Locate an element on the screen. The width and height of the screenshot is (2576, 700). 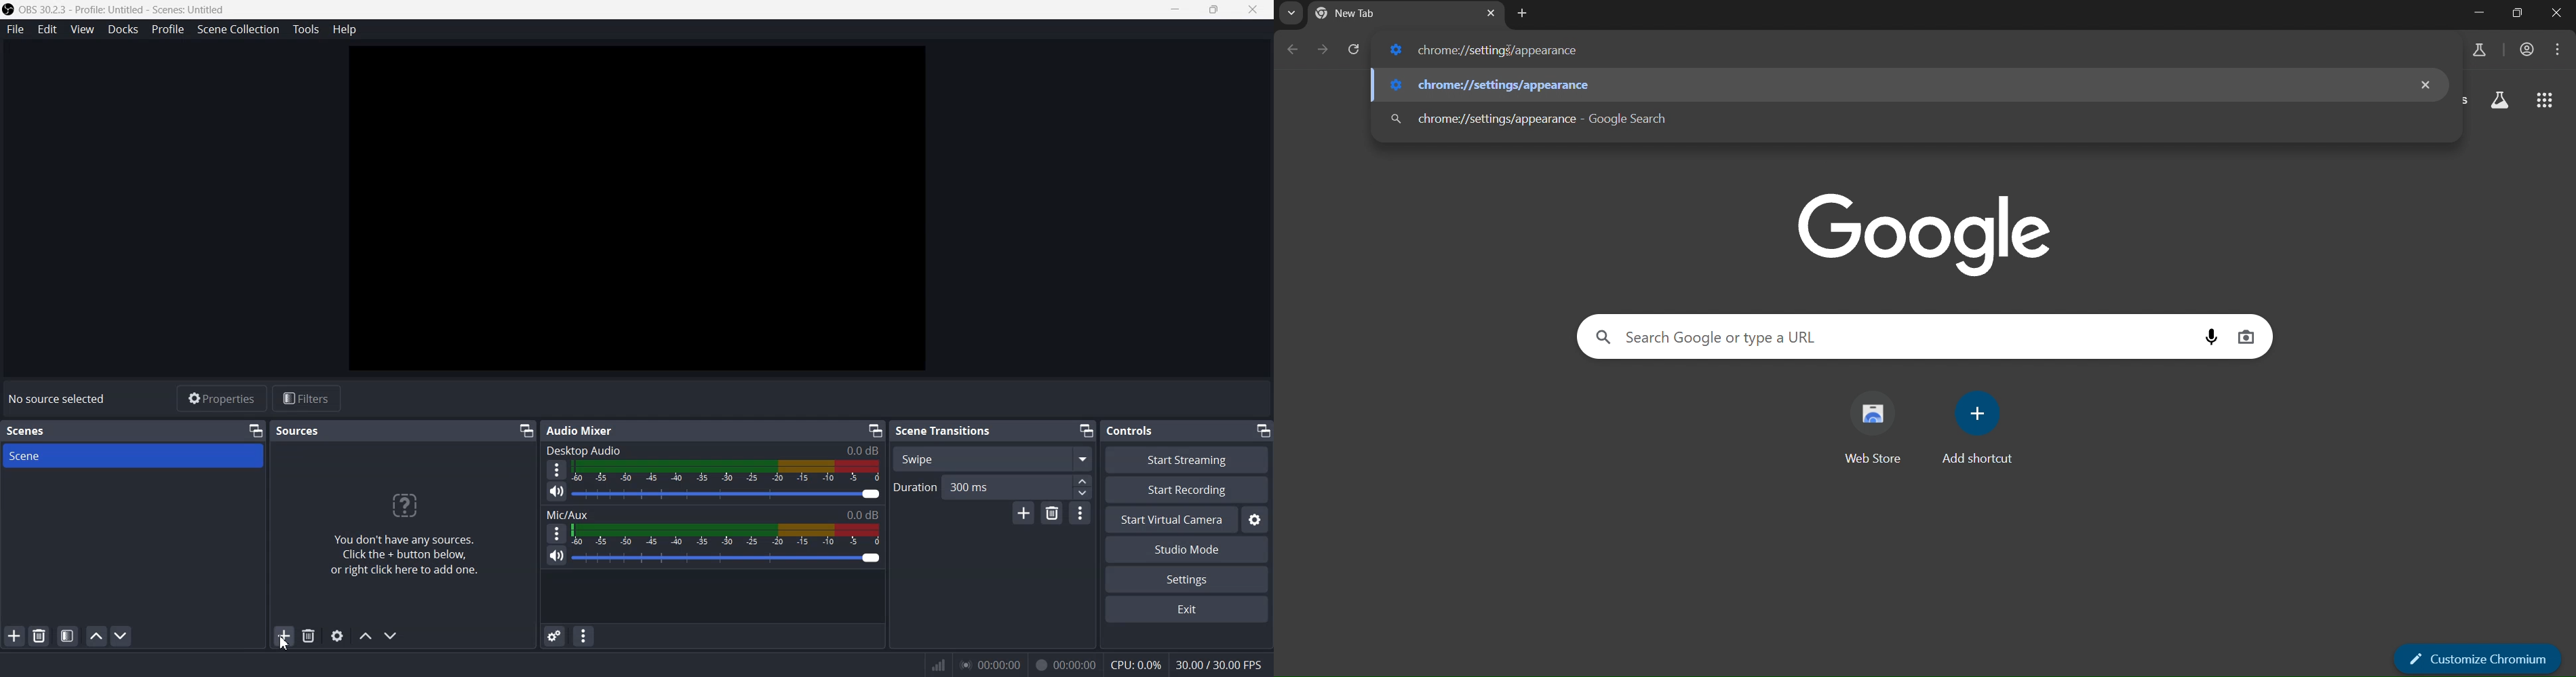
add shortcut is located at coordinates (1980, 433).